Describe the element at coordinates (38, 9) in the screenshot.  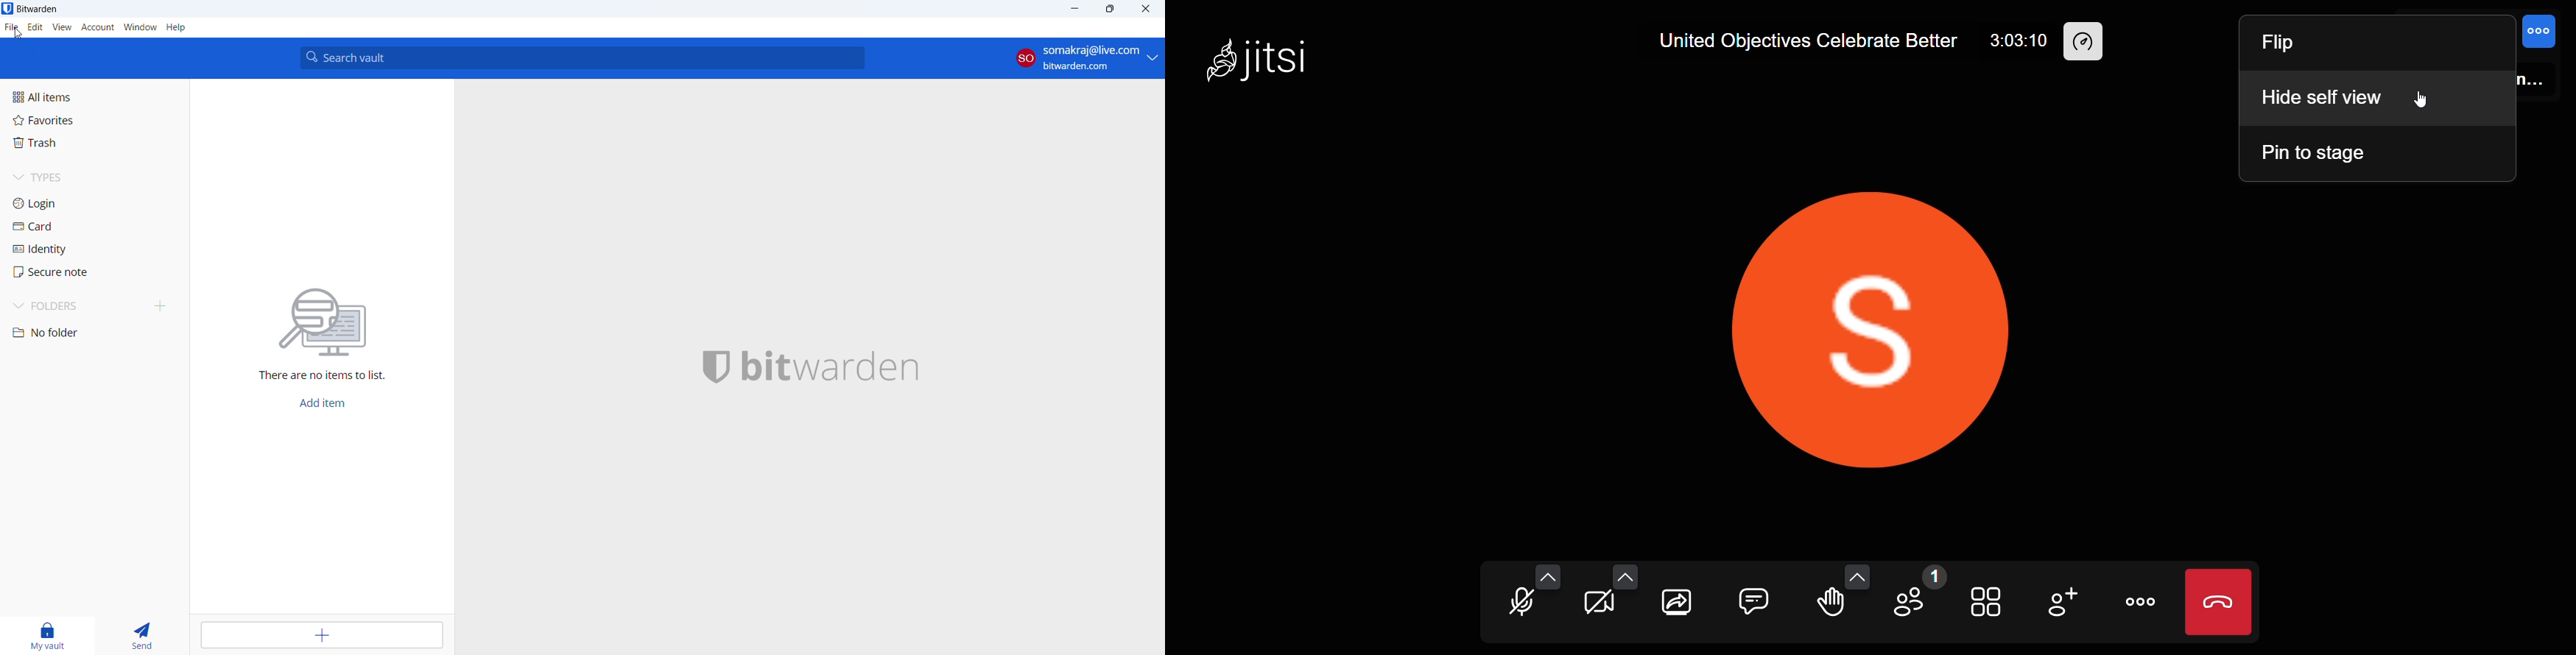
I see `title` at that location.